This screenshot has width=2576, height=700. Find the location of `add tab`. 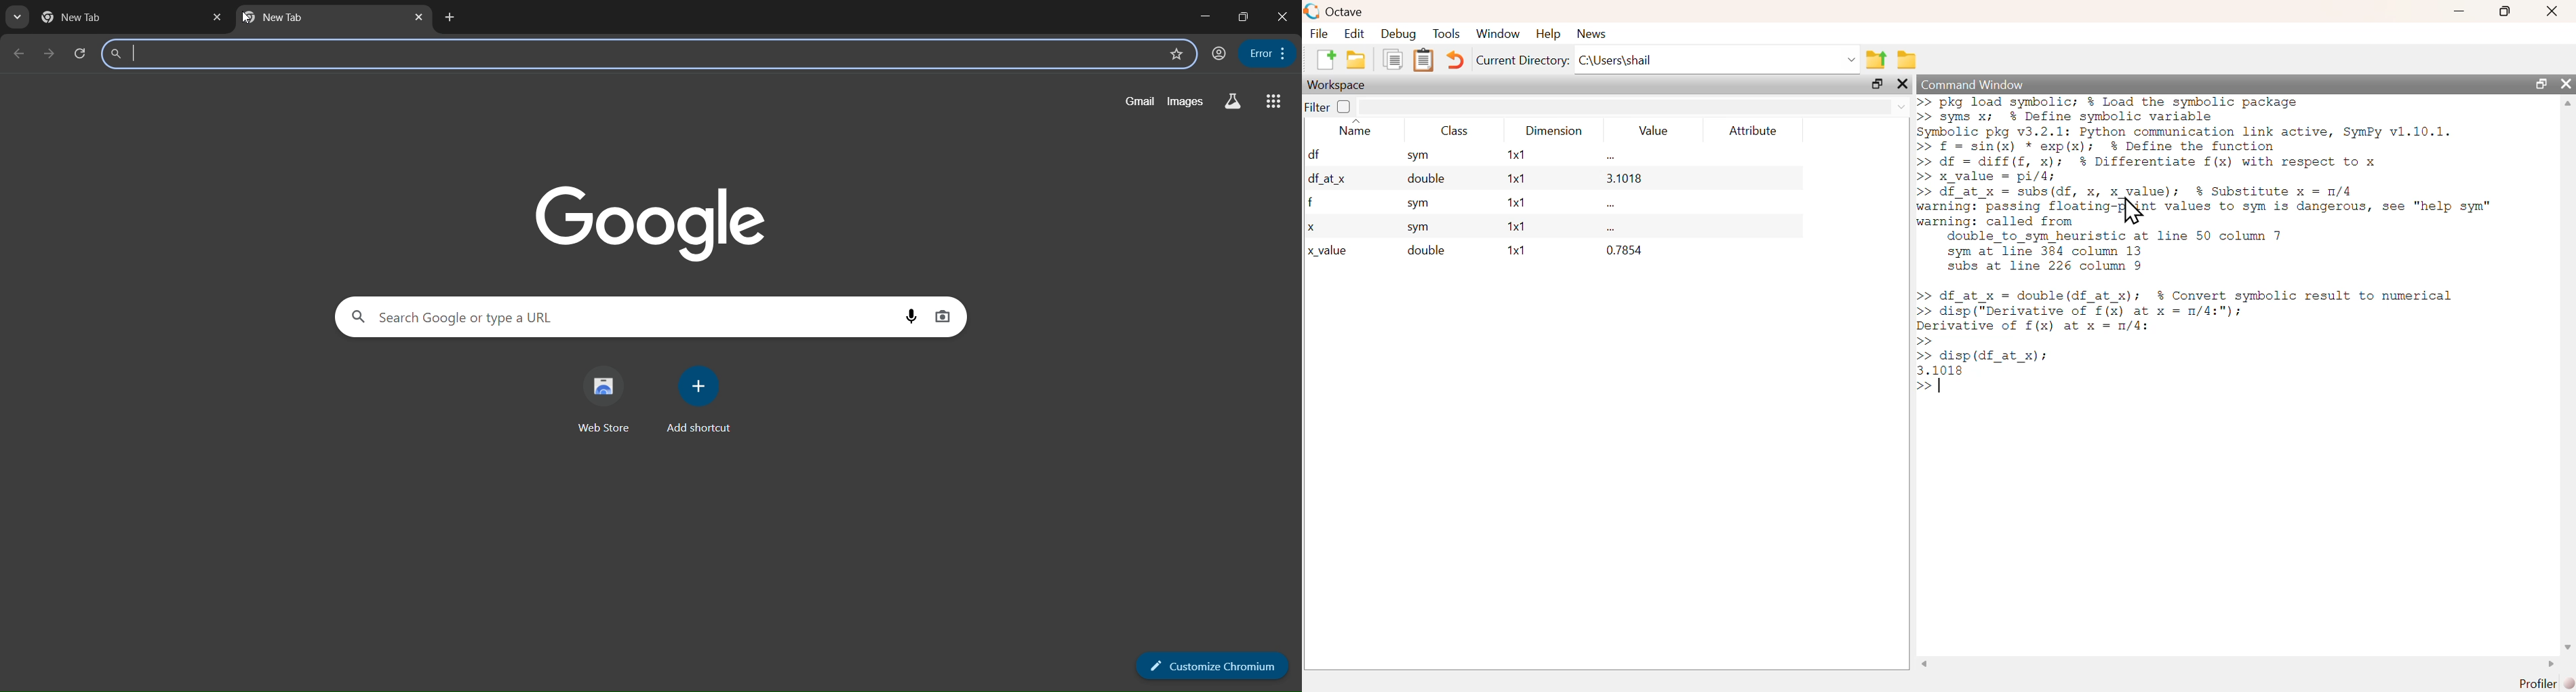

add tab is located at coordinates (453, 17).